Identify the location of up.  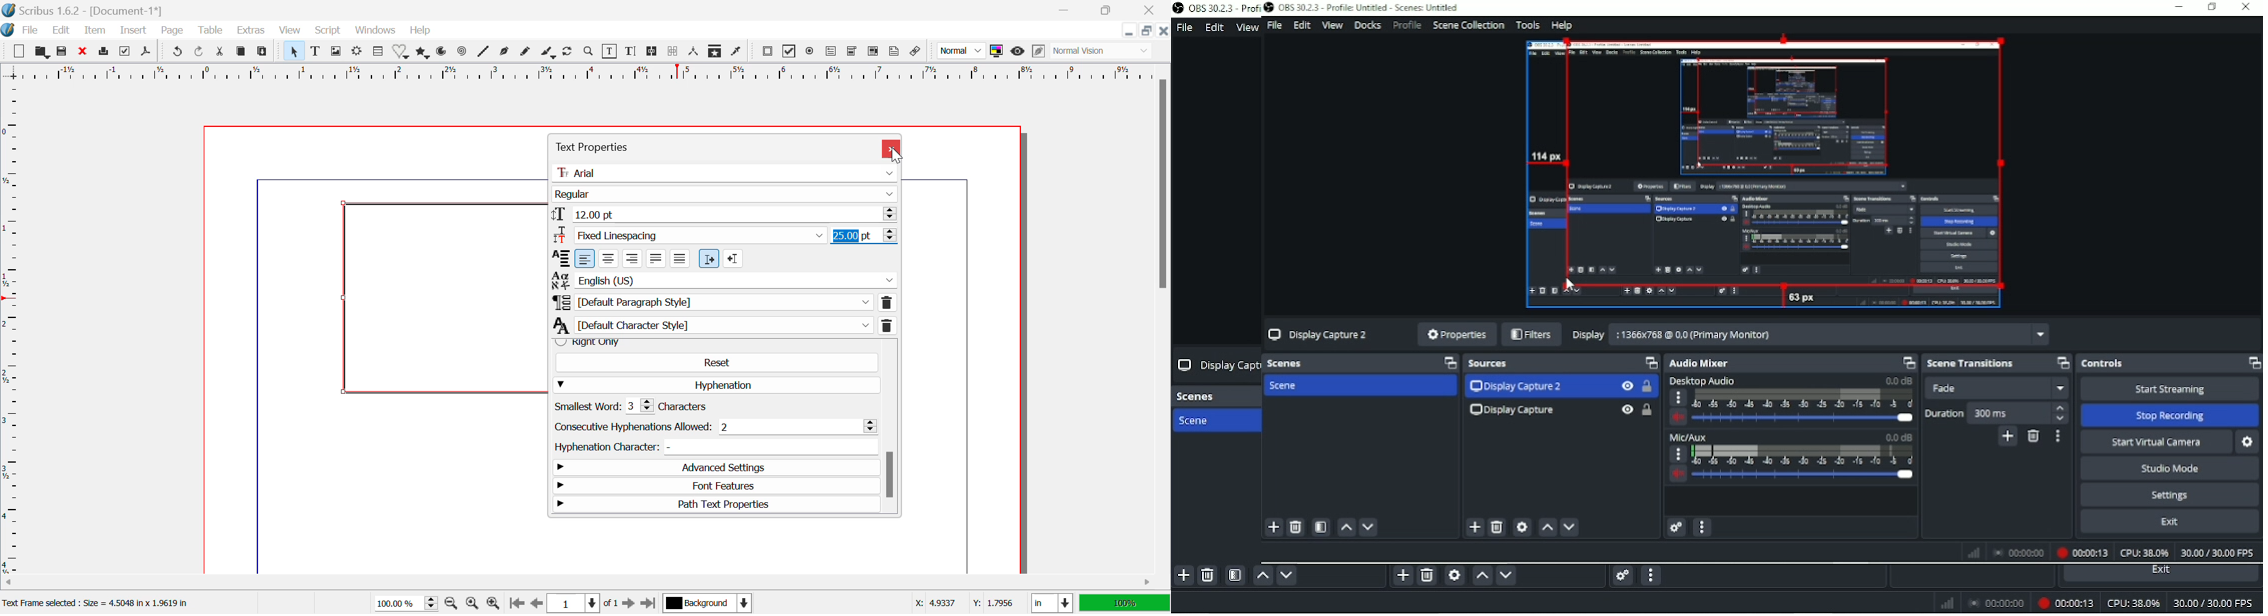
(1548, 529).